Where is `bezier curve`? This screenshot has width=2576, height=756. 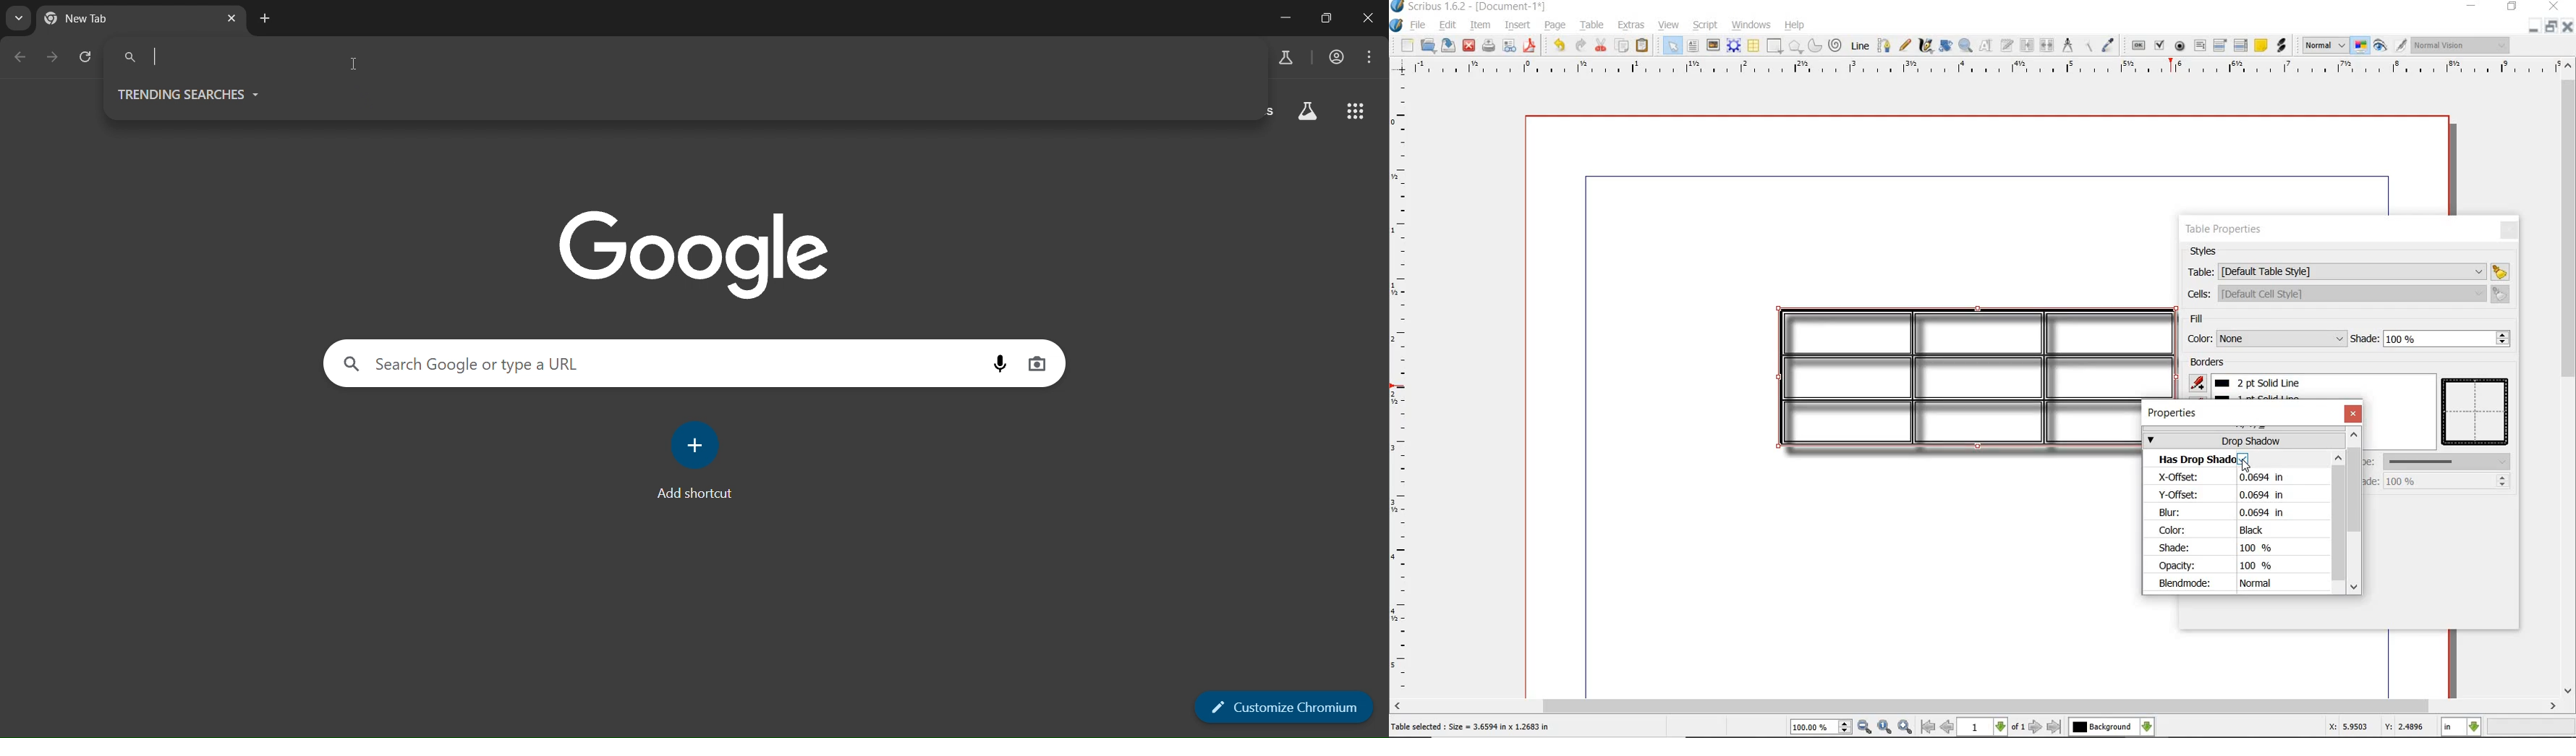 bezier curve is located at coordinates (1884, 47).